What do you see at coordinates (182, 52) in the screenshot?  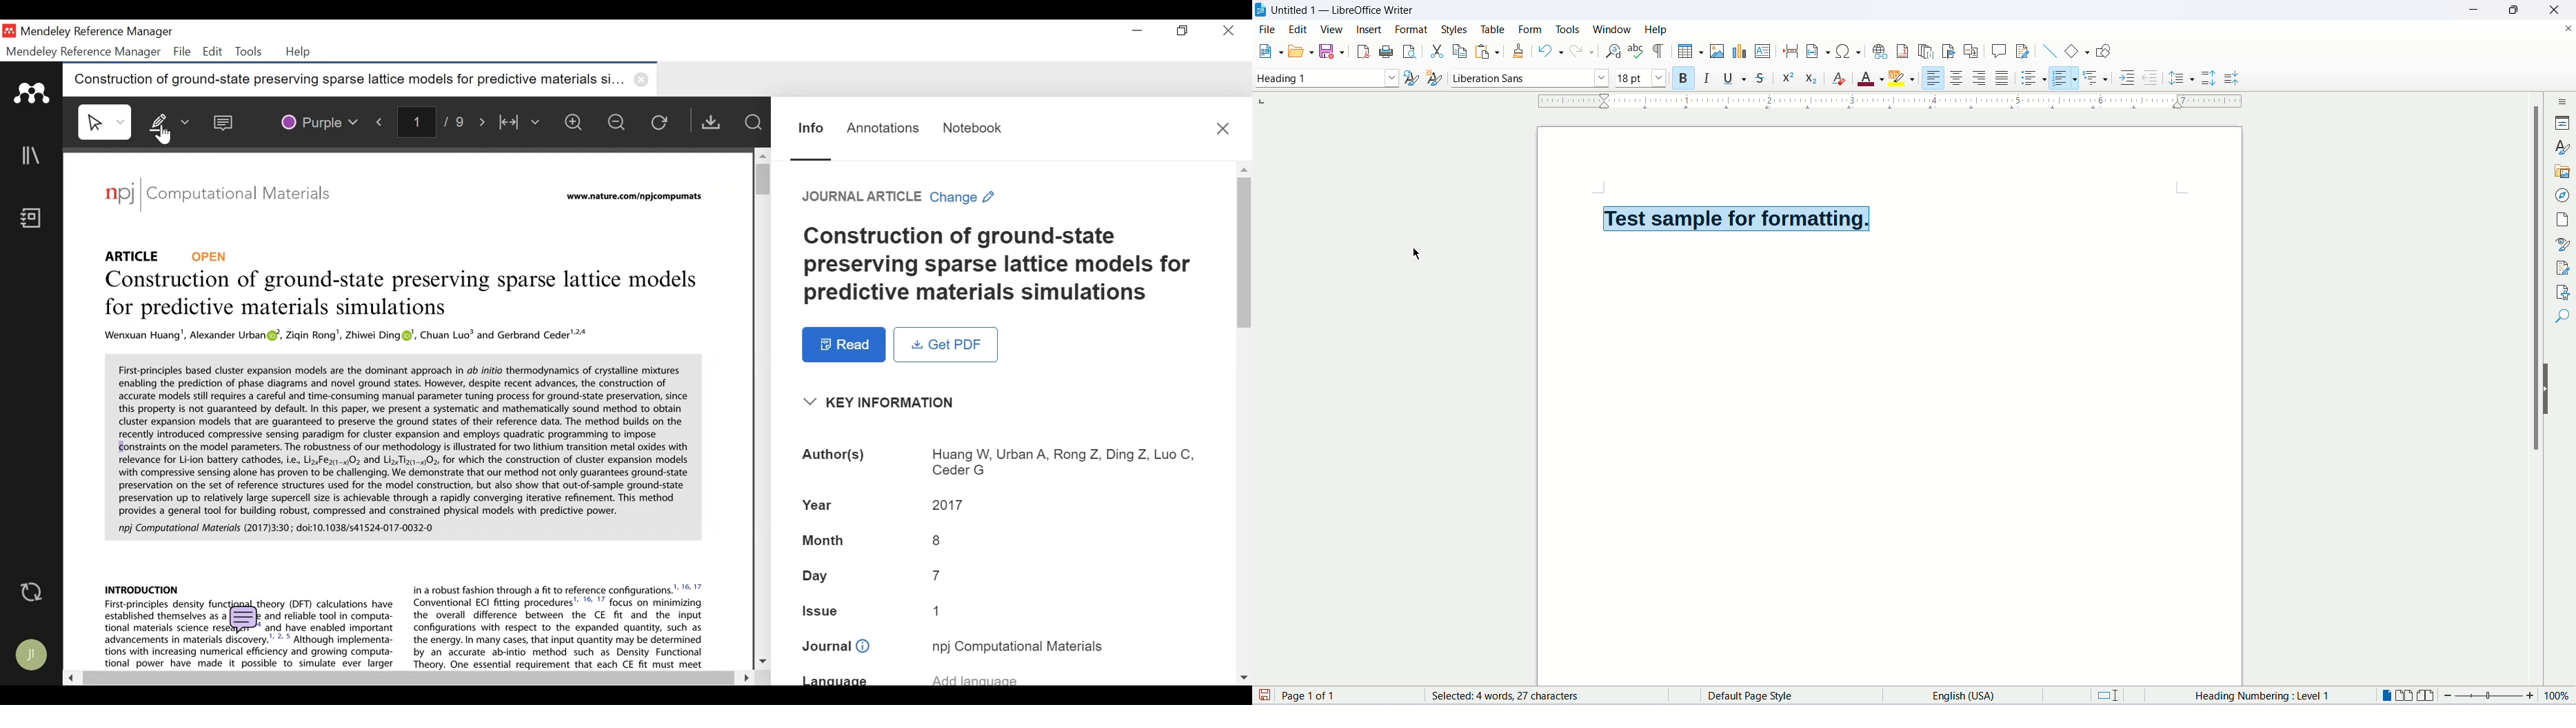 I see `File` at bounding box center [182, 52].